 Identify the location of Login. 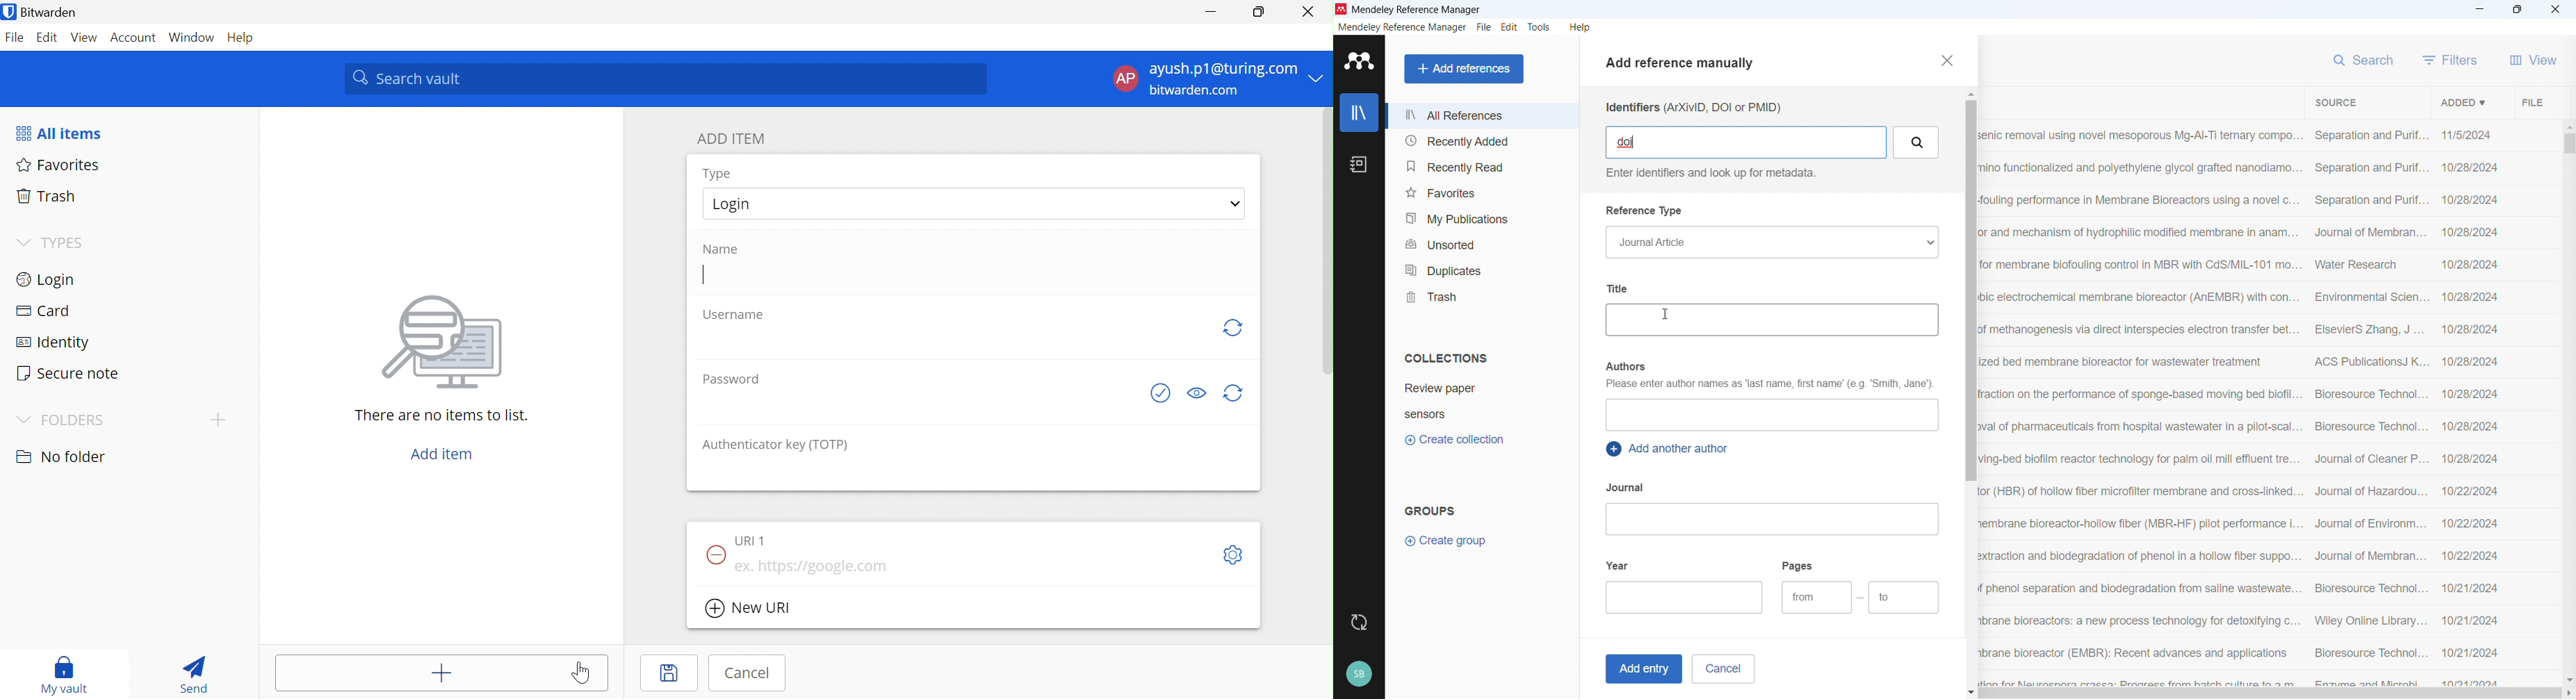
(44, 281).